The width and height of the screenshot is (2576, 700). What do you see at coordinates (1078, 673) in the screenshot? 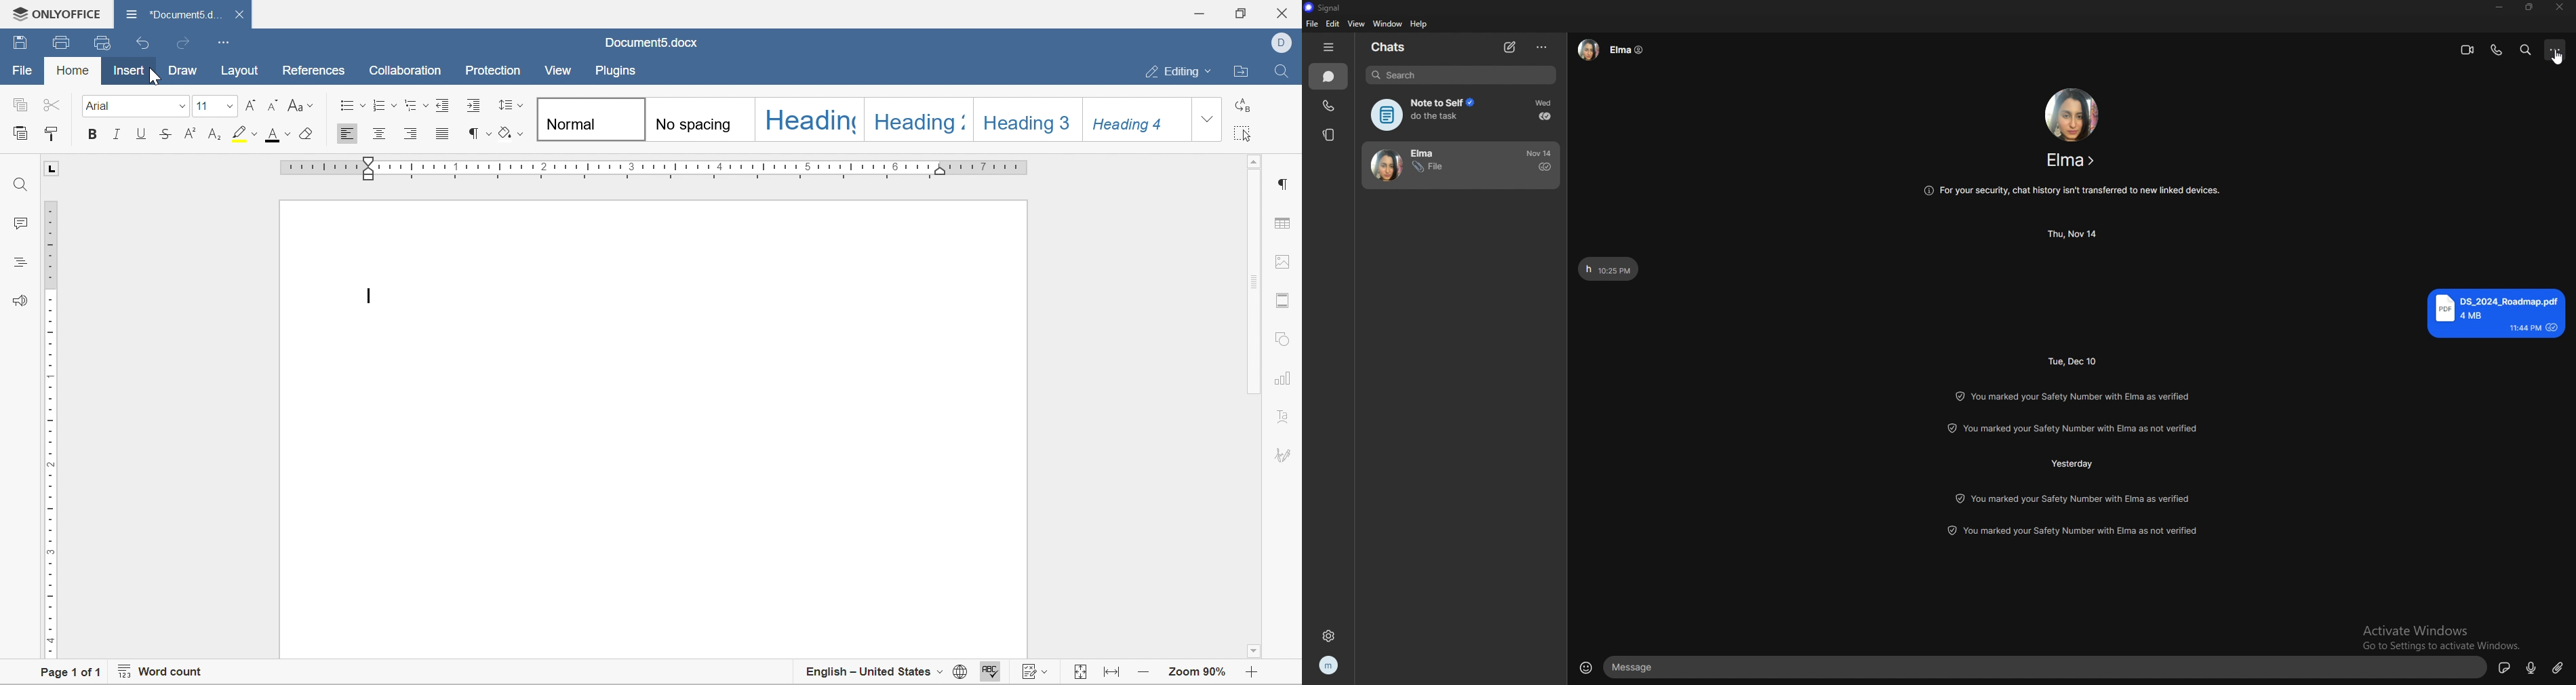
I see `fit to width` at bounding box center [1078, 673].